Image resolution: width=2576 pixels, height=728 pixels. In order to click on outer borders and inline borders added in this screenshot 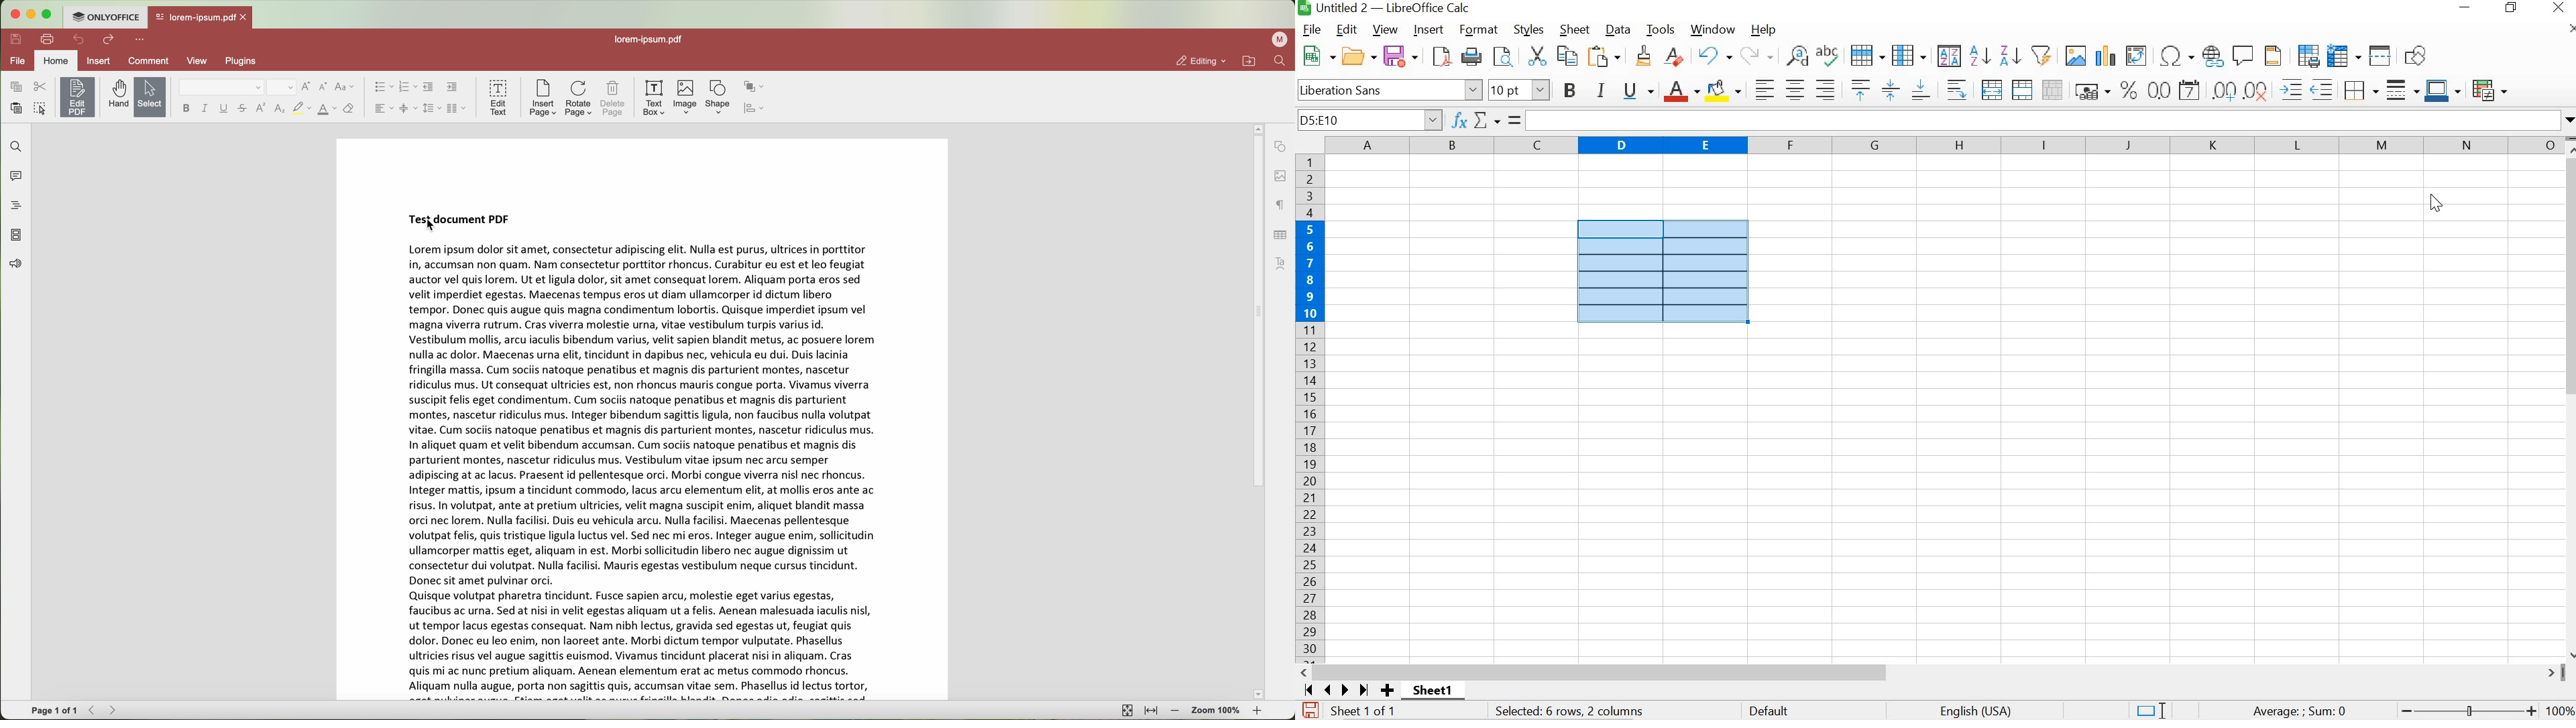, I will do `click(1662, 272)`.